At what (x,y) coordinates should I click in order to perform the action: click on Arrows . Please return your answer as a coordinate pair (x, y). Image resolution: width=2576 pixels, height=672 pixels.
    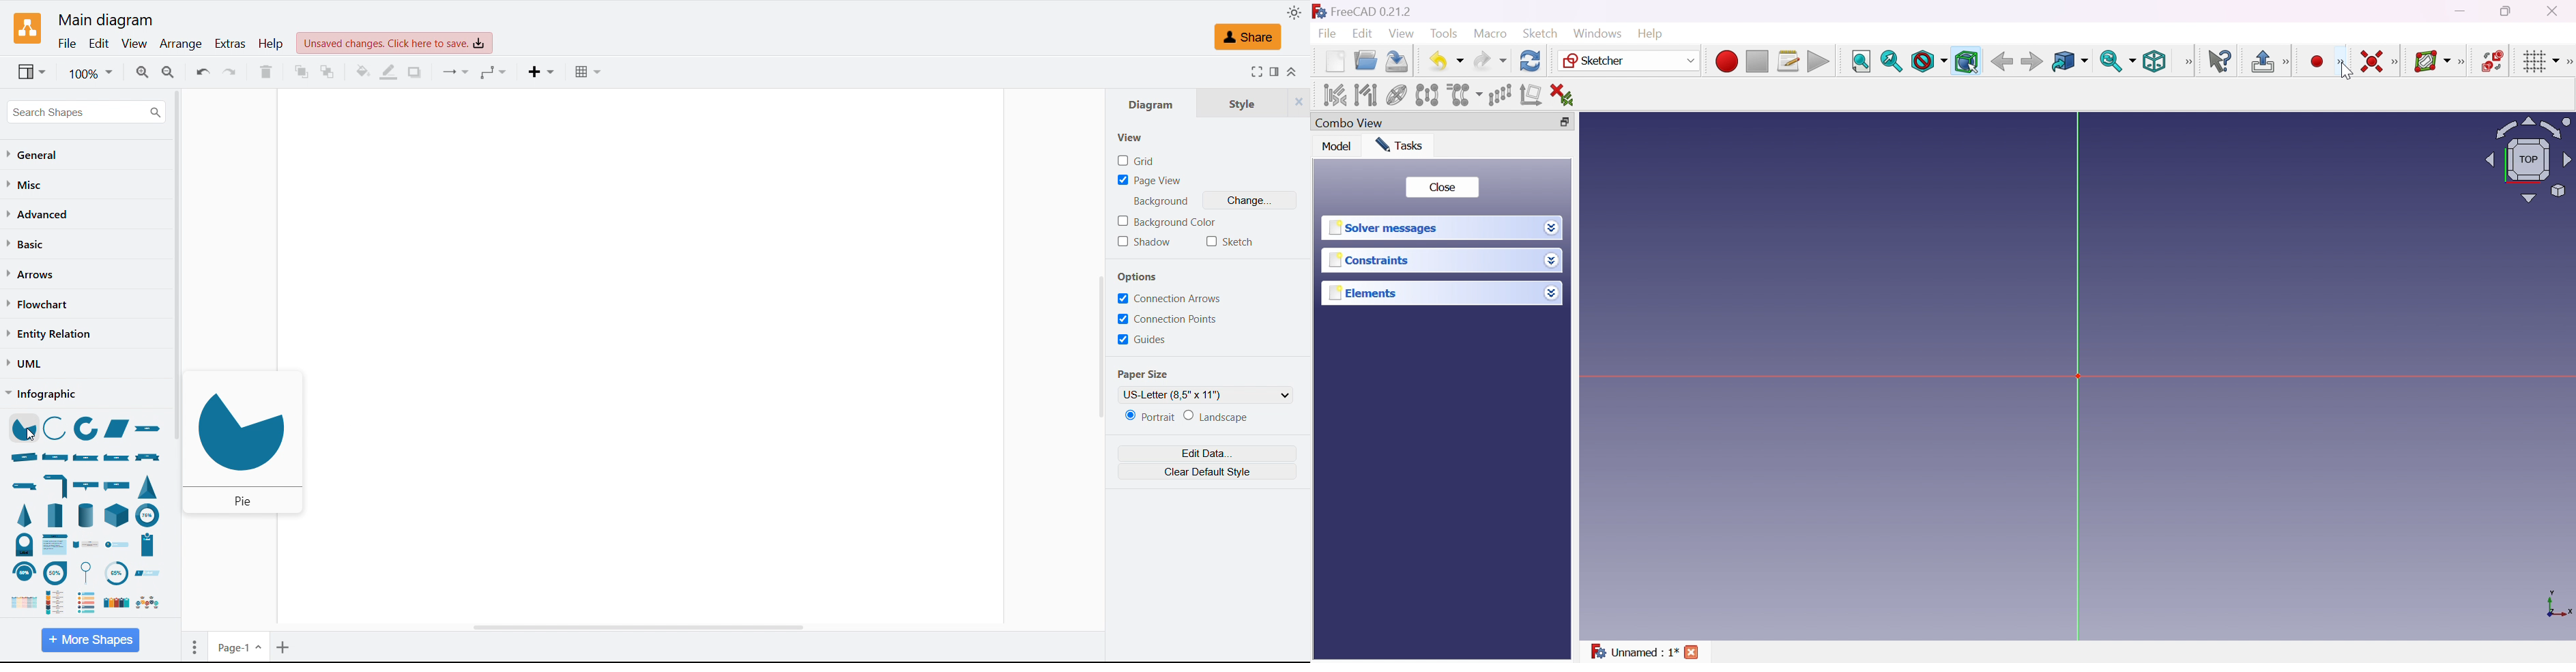
    Looking at the image, I should click on (33, 274).